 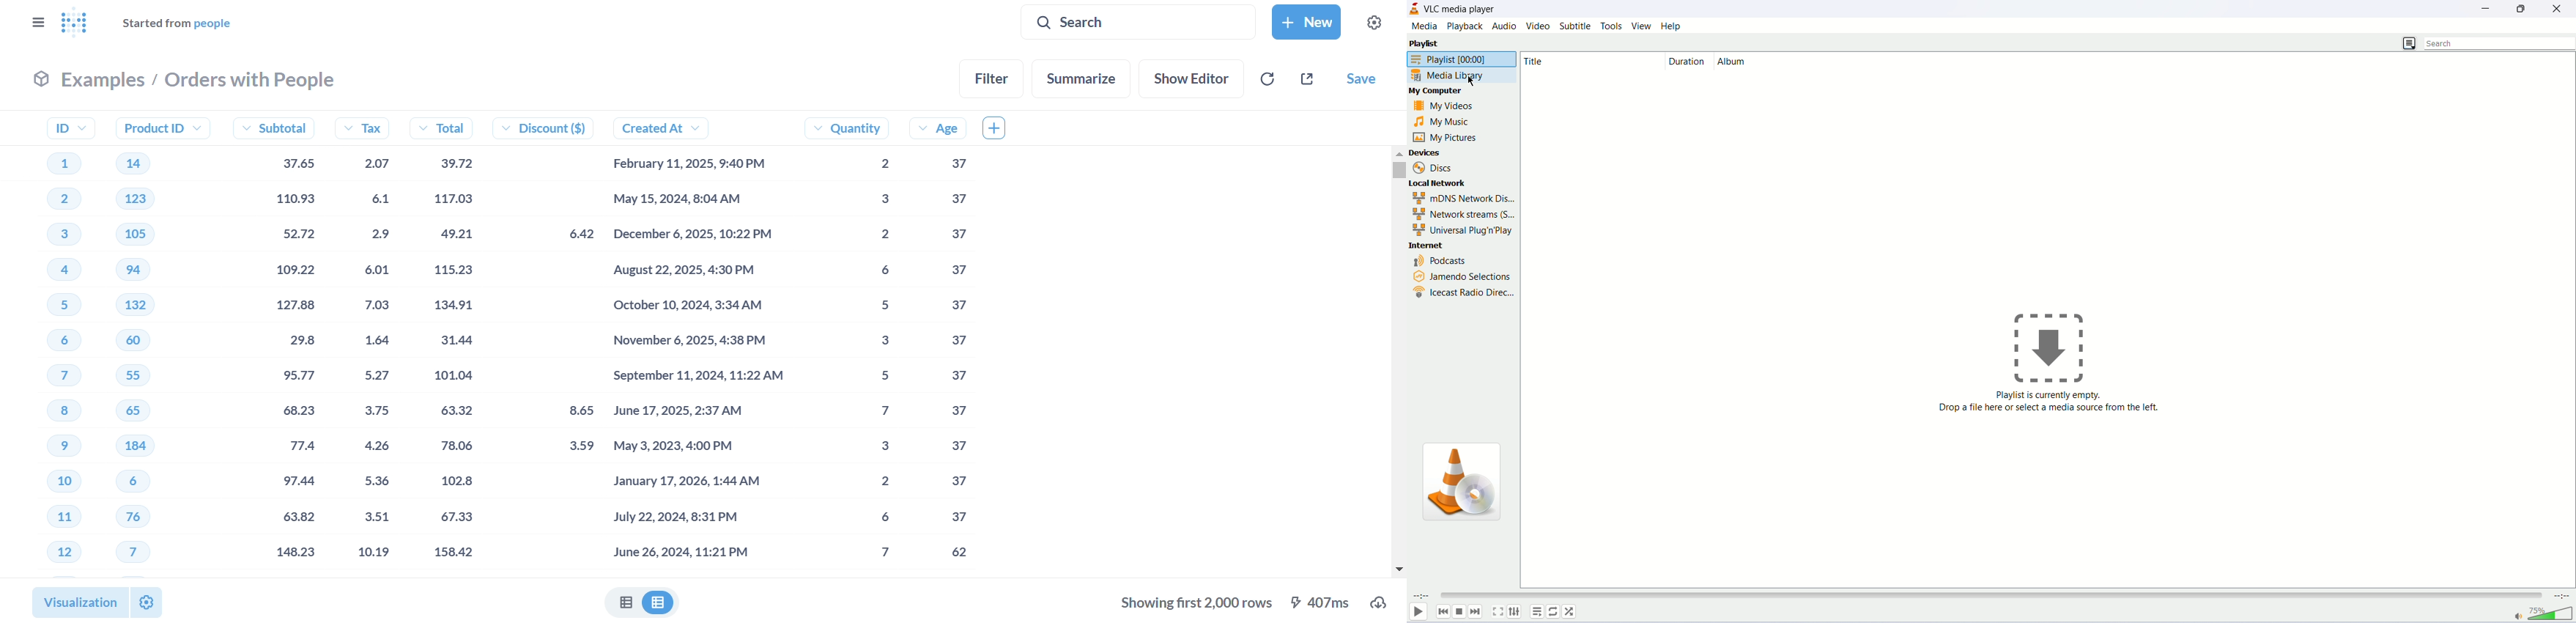 What do you see at coordinates (1554, 611) in the screenshot?
I see `loop` at bounding box center [1554, 611].